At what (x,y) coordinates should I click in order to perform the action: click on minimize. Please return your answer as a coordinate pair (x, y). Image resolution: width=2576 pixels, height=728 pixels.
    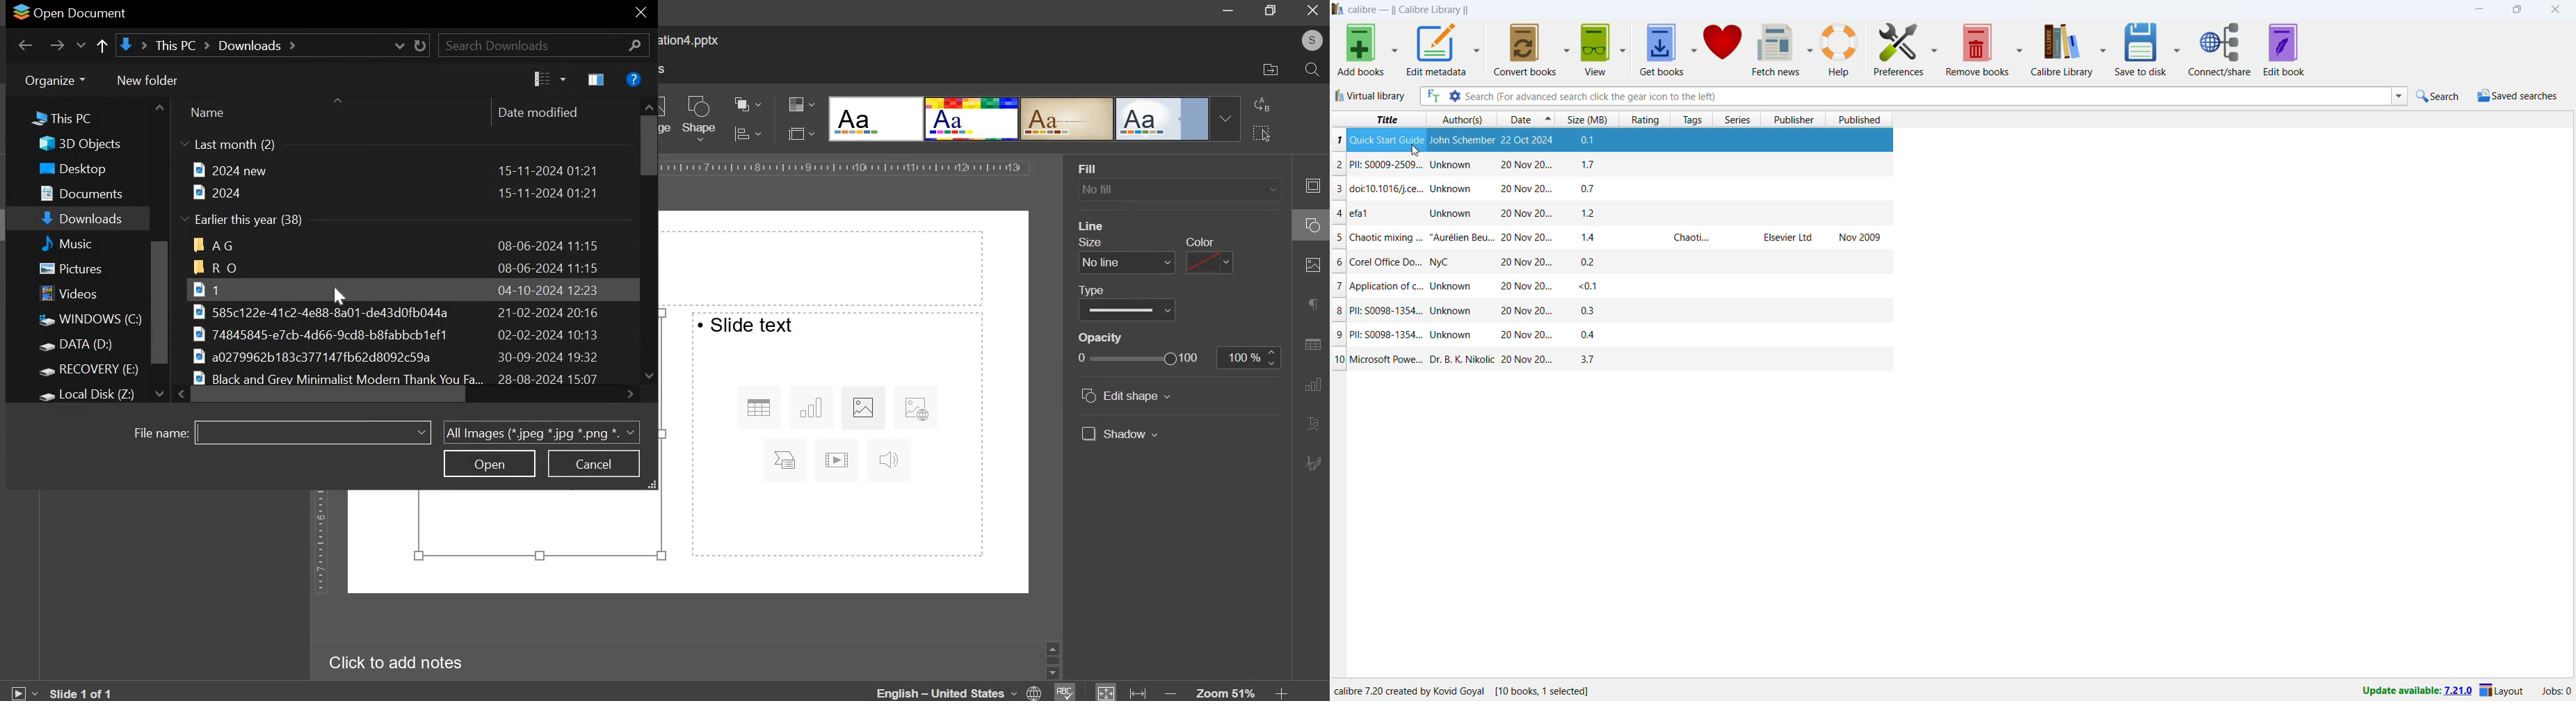
    Looking at the image, I should click on (2481, 9).